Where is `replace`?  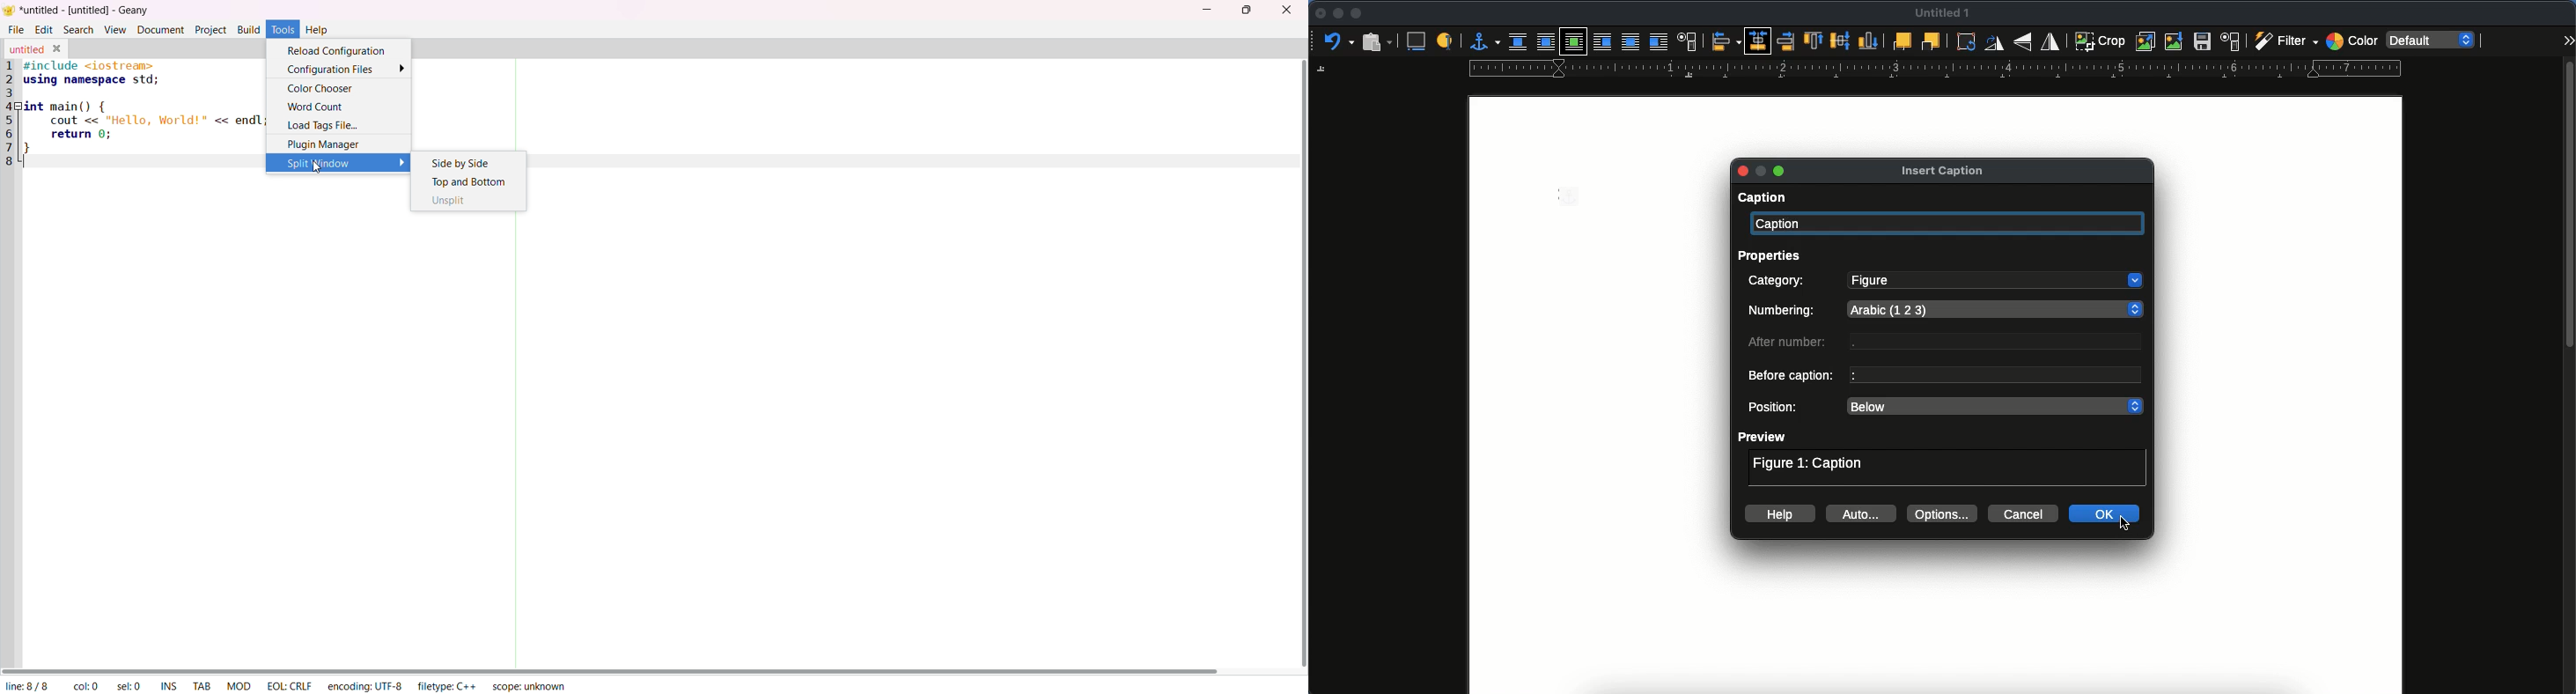
replace is located at coordinates (2146, 41).